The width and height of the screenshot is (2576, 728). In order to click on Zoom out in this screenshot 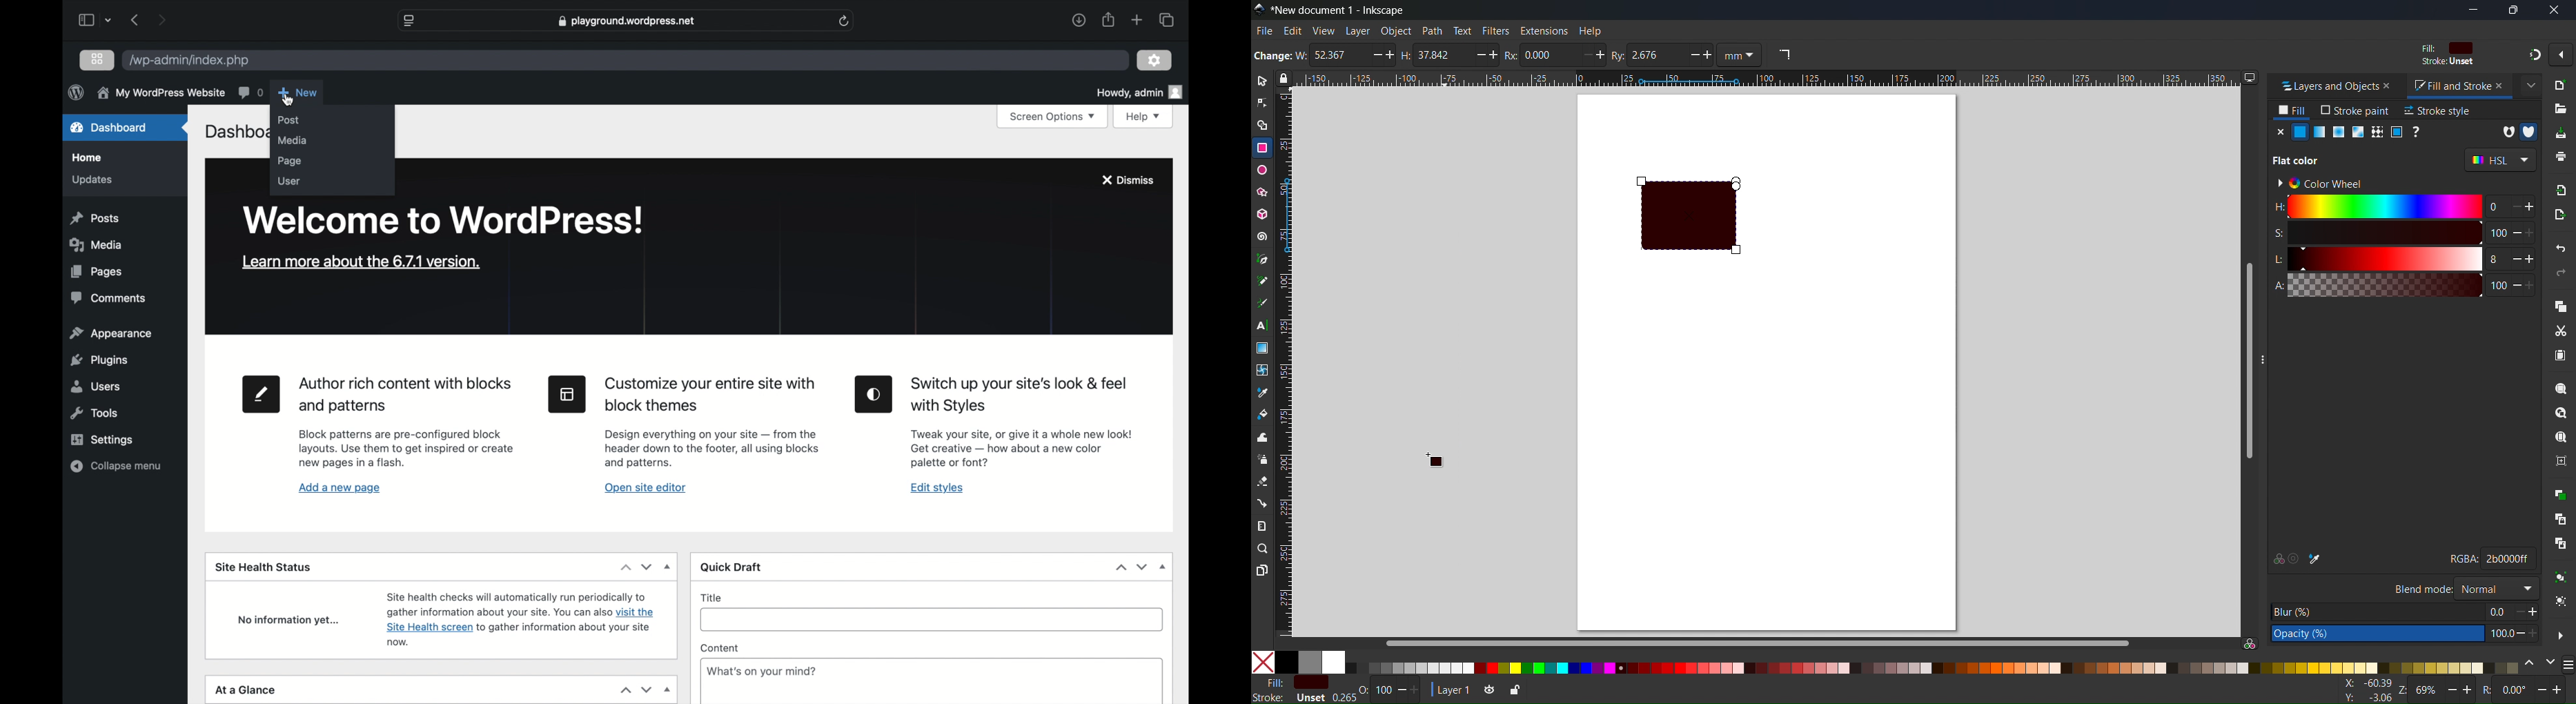, I will do `click(2452, 690)`.